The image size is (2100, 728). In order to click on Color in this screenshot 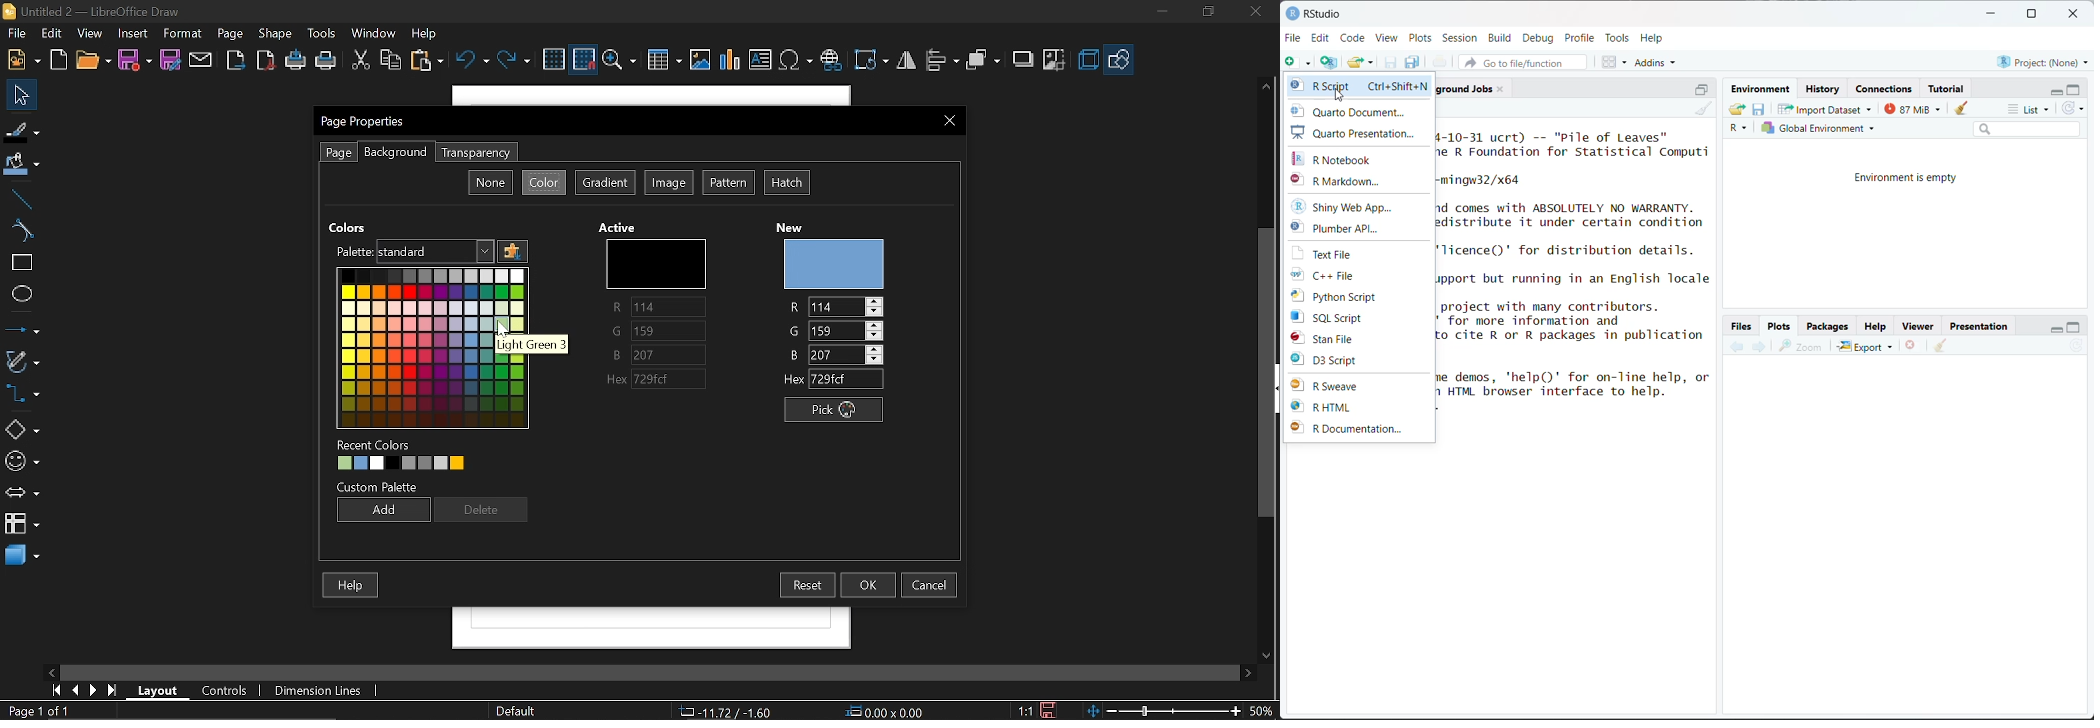, I will do `click(545, 182)`.